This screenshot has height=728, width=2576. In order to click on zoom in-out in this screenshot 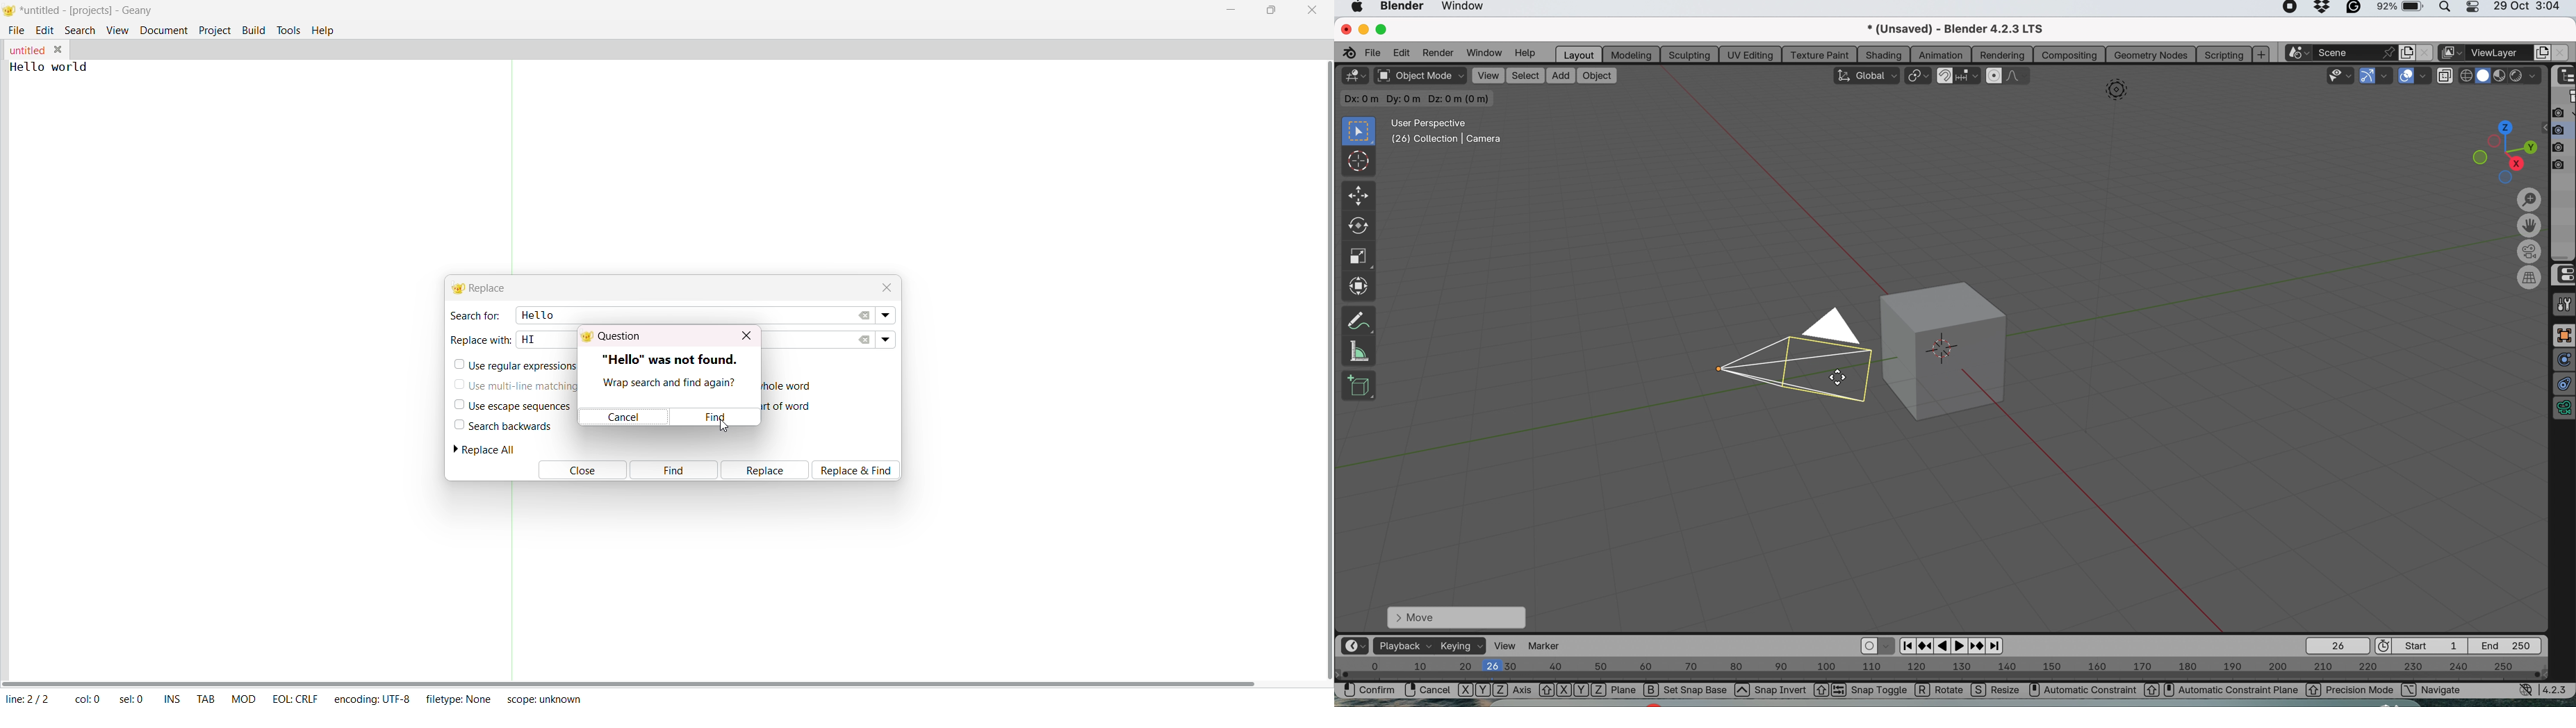, I will do `click(2530, 200)`.